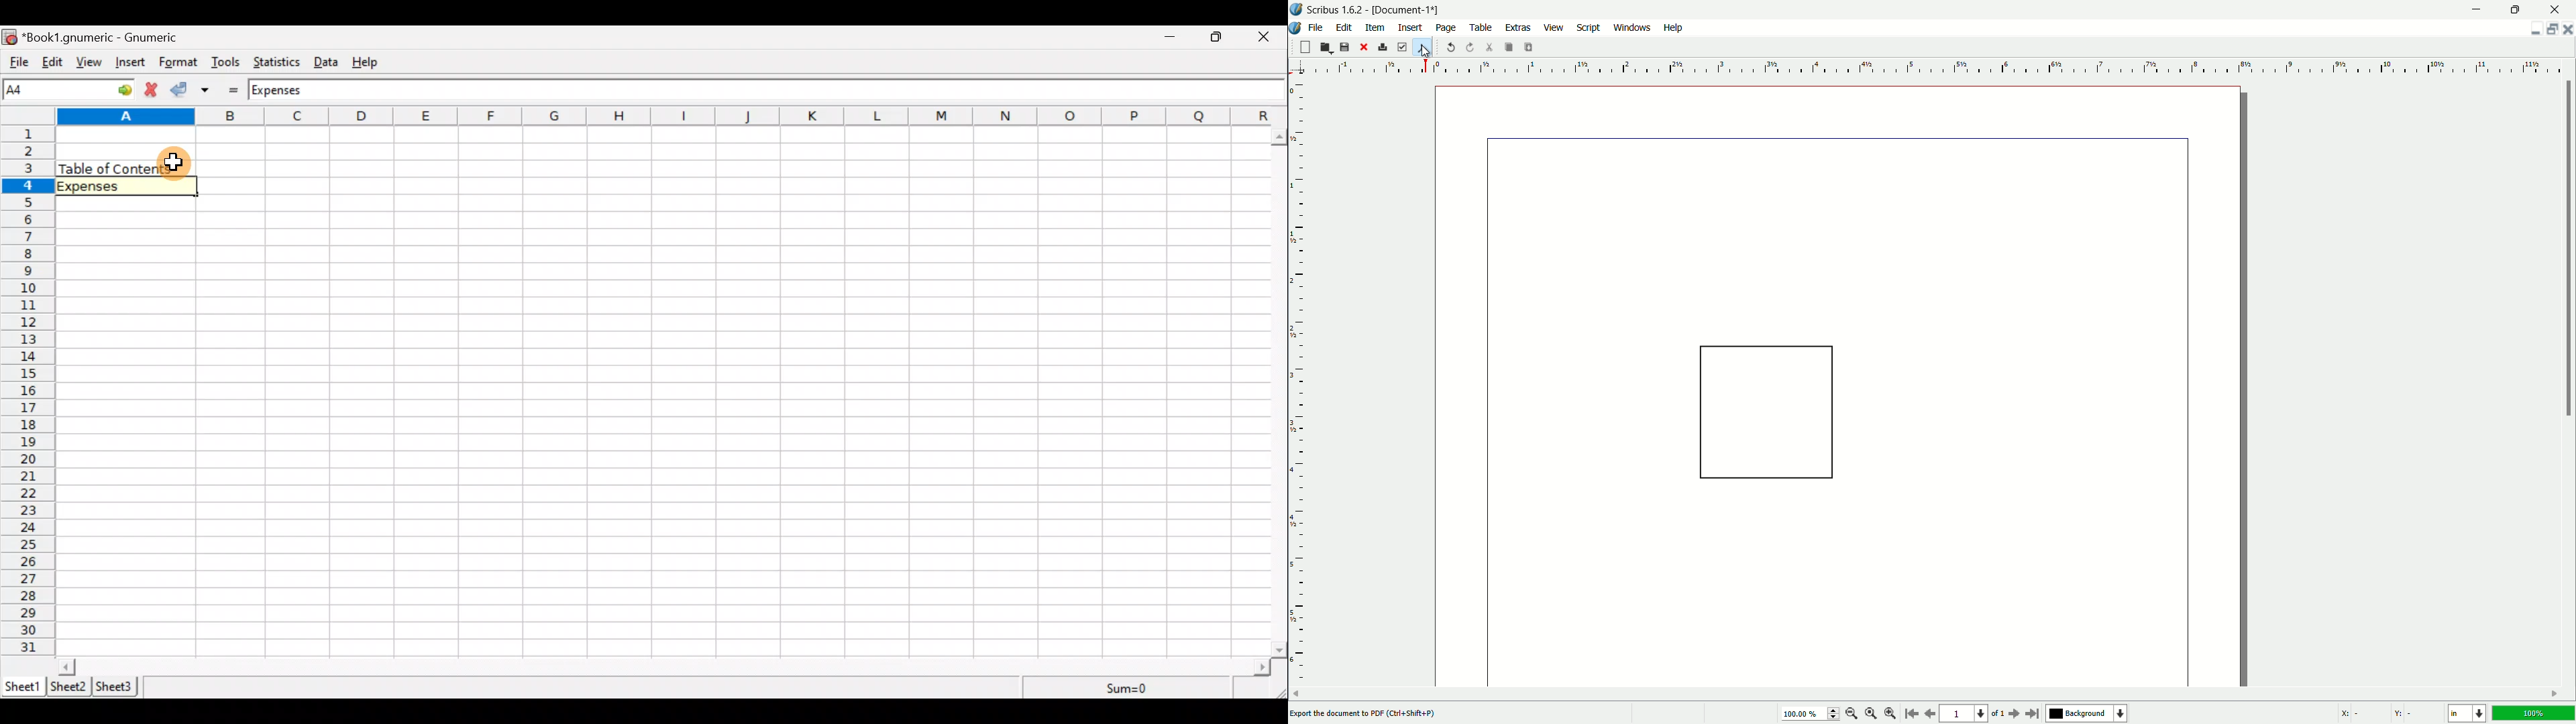  Describe the element at coordinates (1262, 668) in the screenshot. I see `scroll right` at that location.